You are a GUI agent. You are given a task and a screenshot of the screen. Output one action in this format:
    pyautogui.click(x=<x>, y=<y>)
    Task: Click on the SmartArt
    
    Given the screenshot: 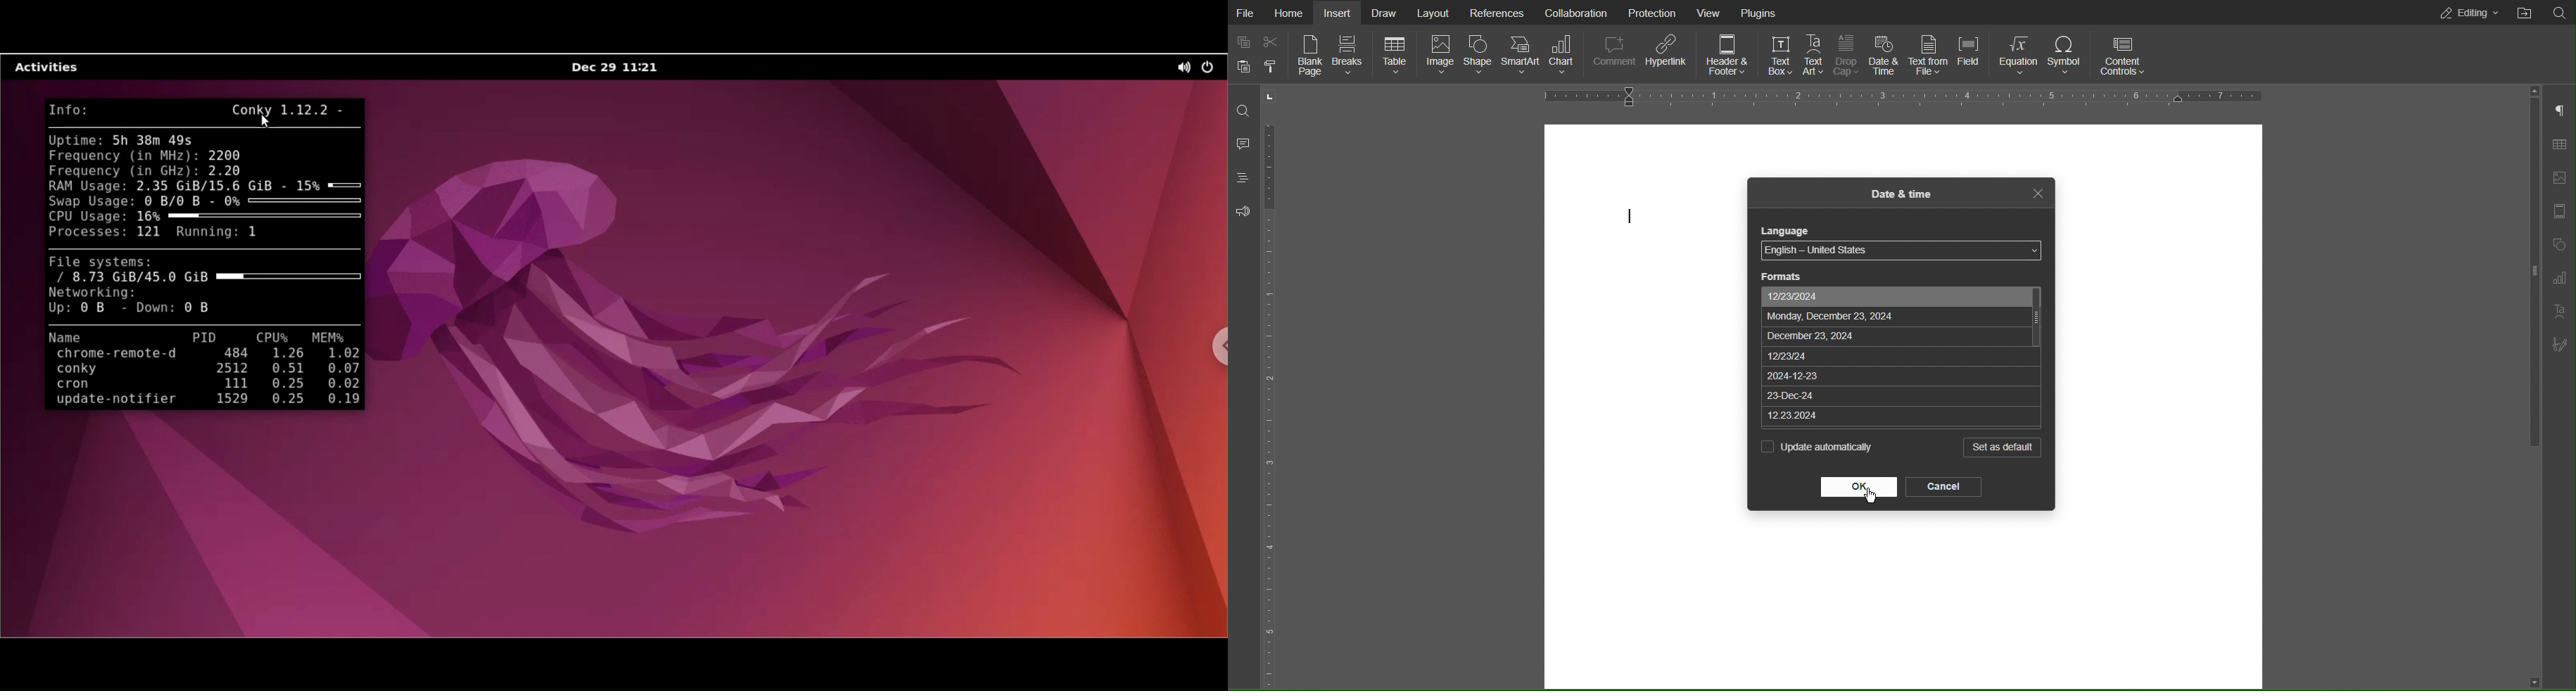 What is the action you would take?
    pyautogui.click(x=1520, y=55)
    